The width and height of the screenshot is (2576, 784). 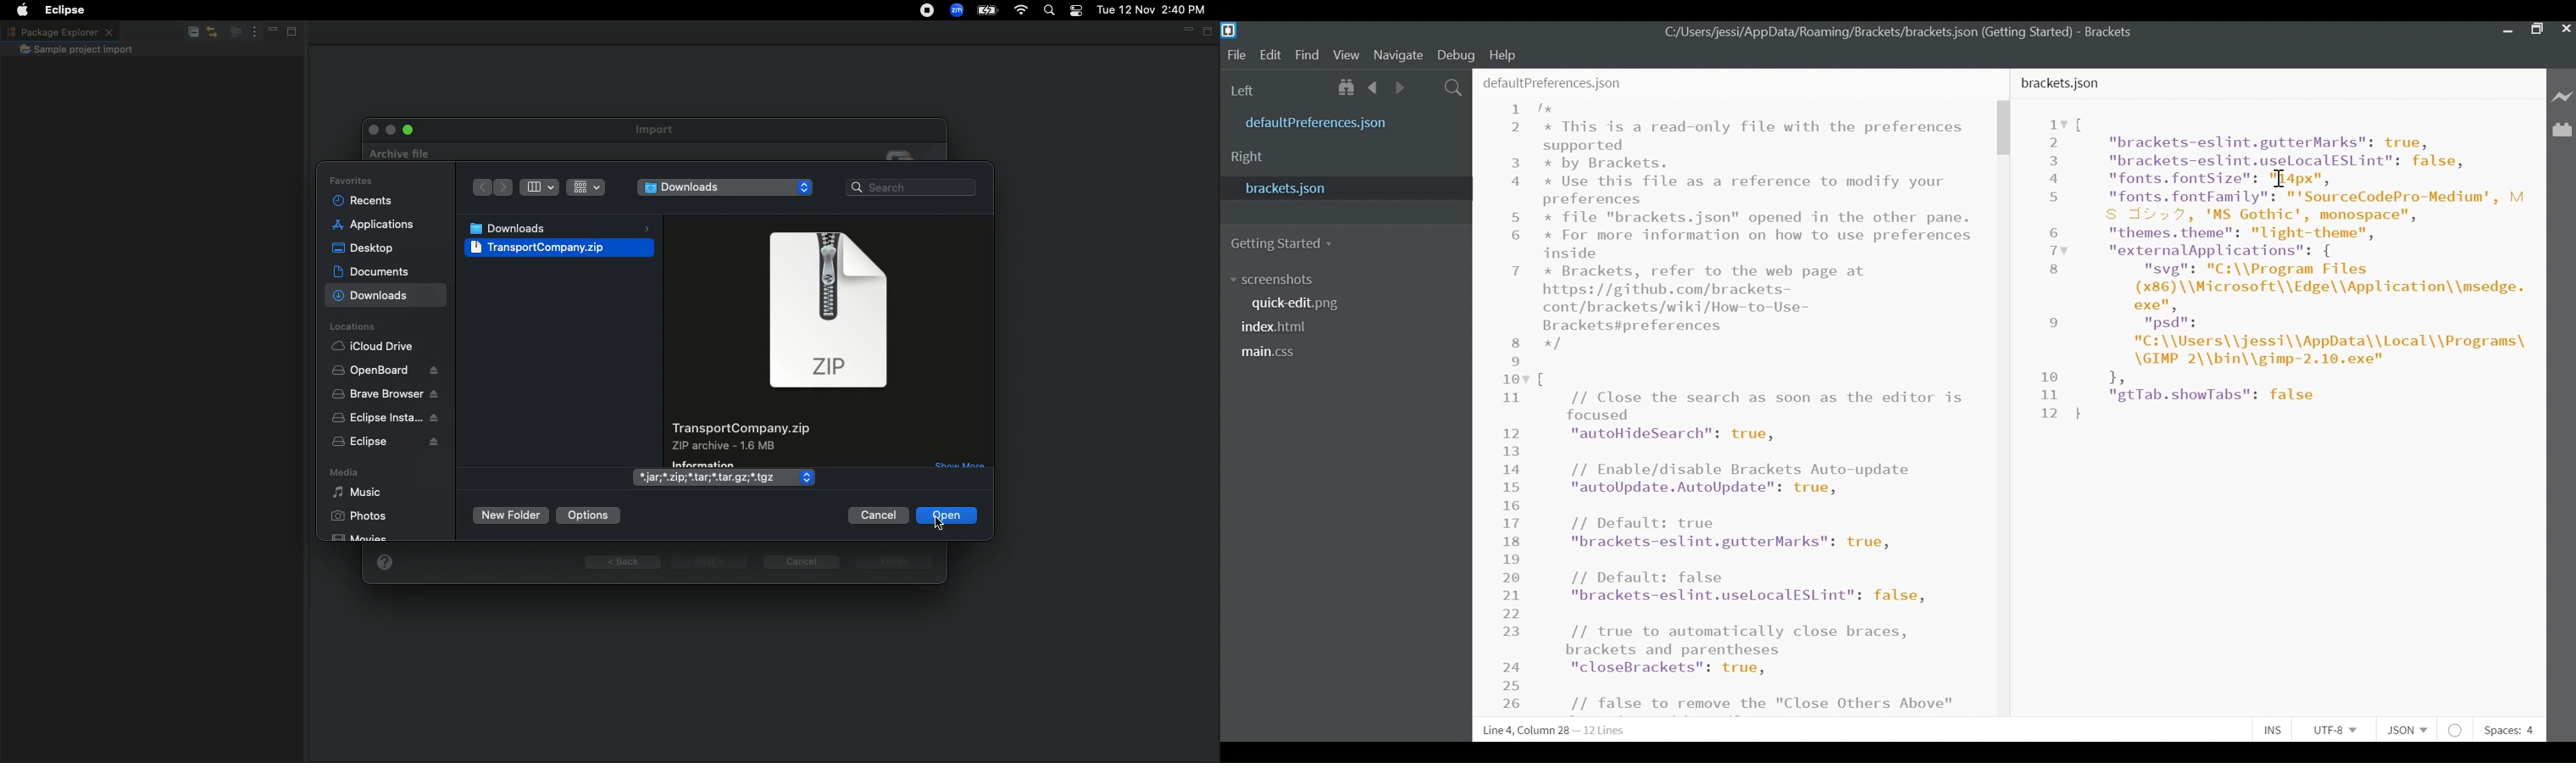 What do you see at coordinates (1554, 83) in the screenshot?
I see `defaultPreferences.json` at bounding box center [1554, 83].